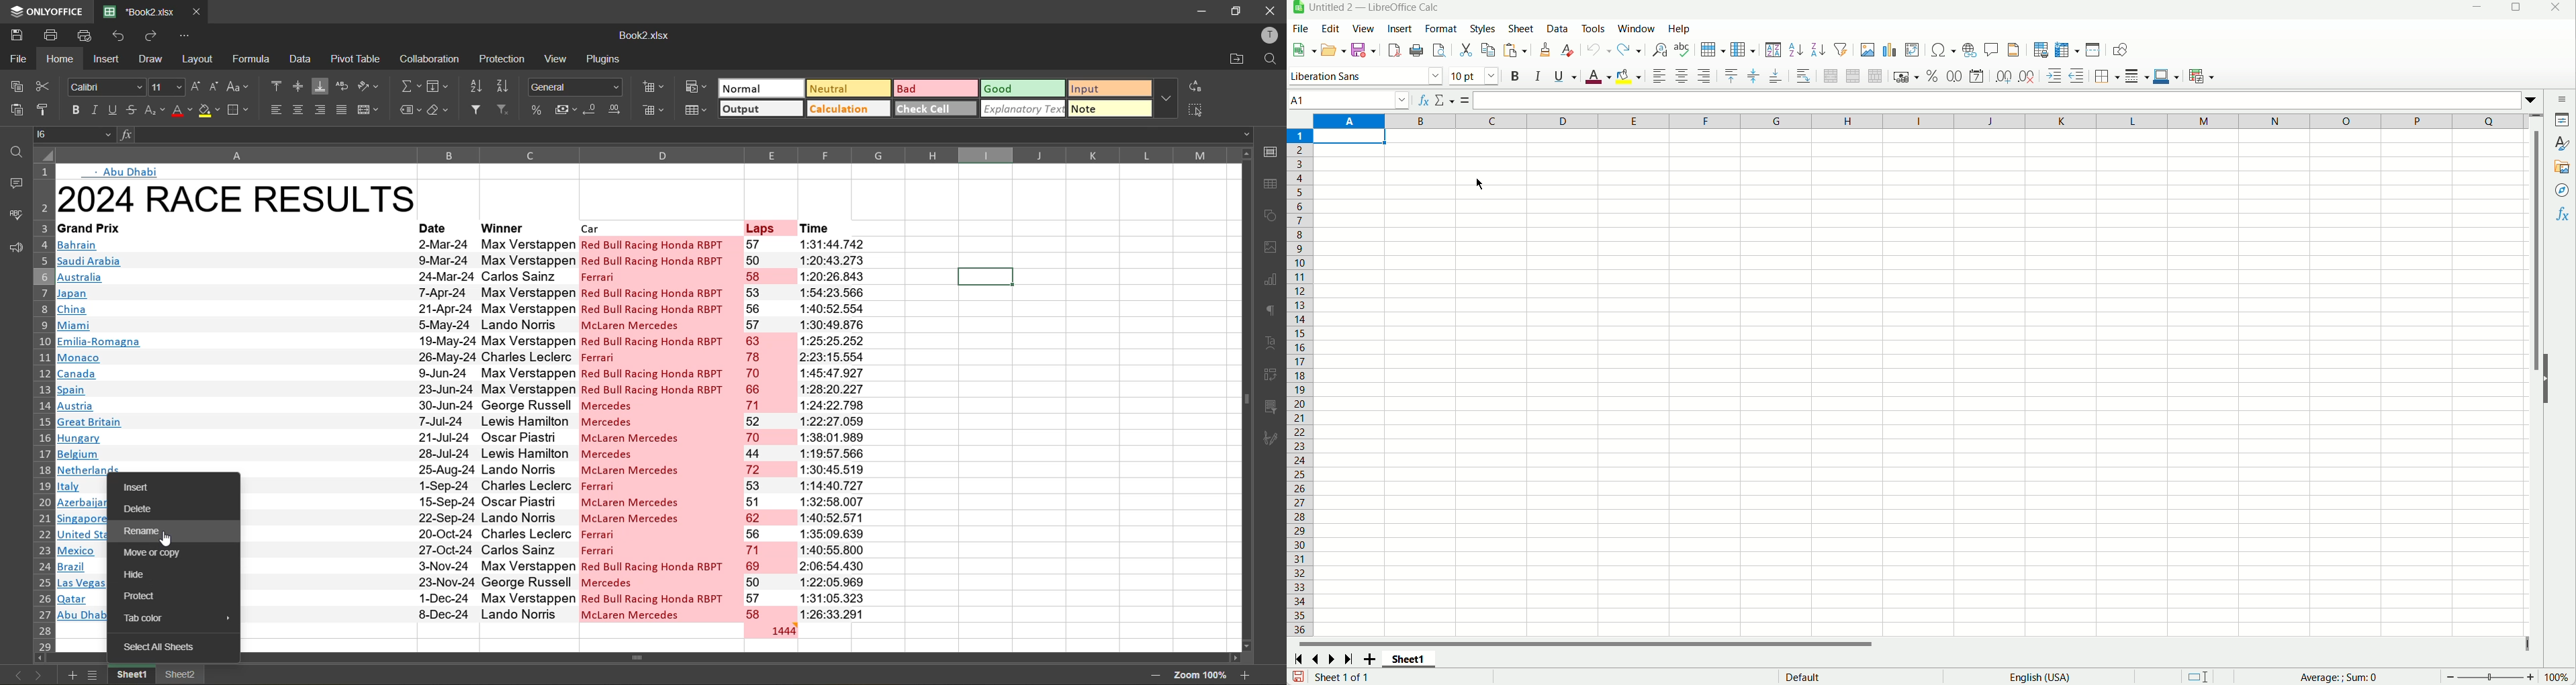  I want to click on Format as date, so click(1976, 76).